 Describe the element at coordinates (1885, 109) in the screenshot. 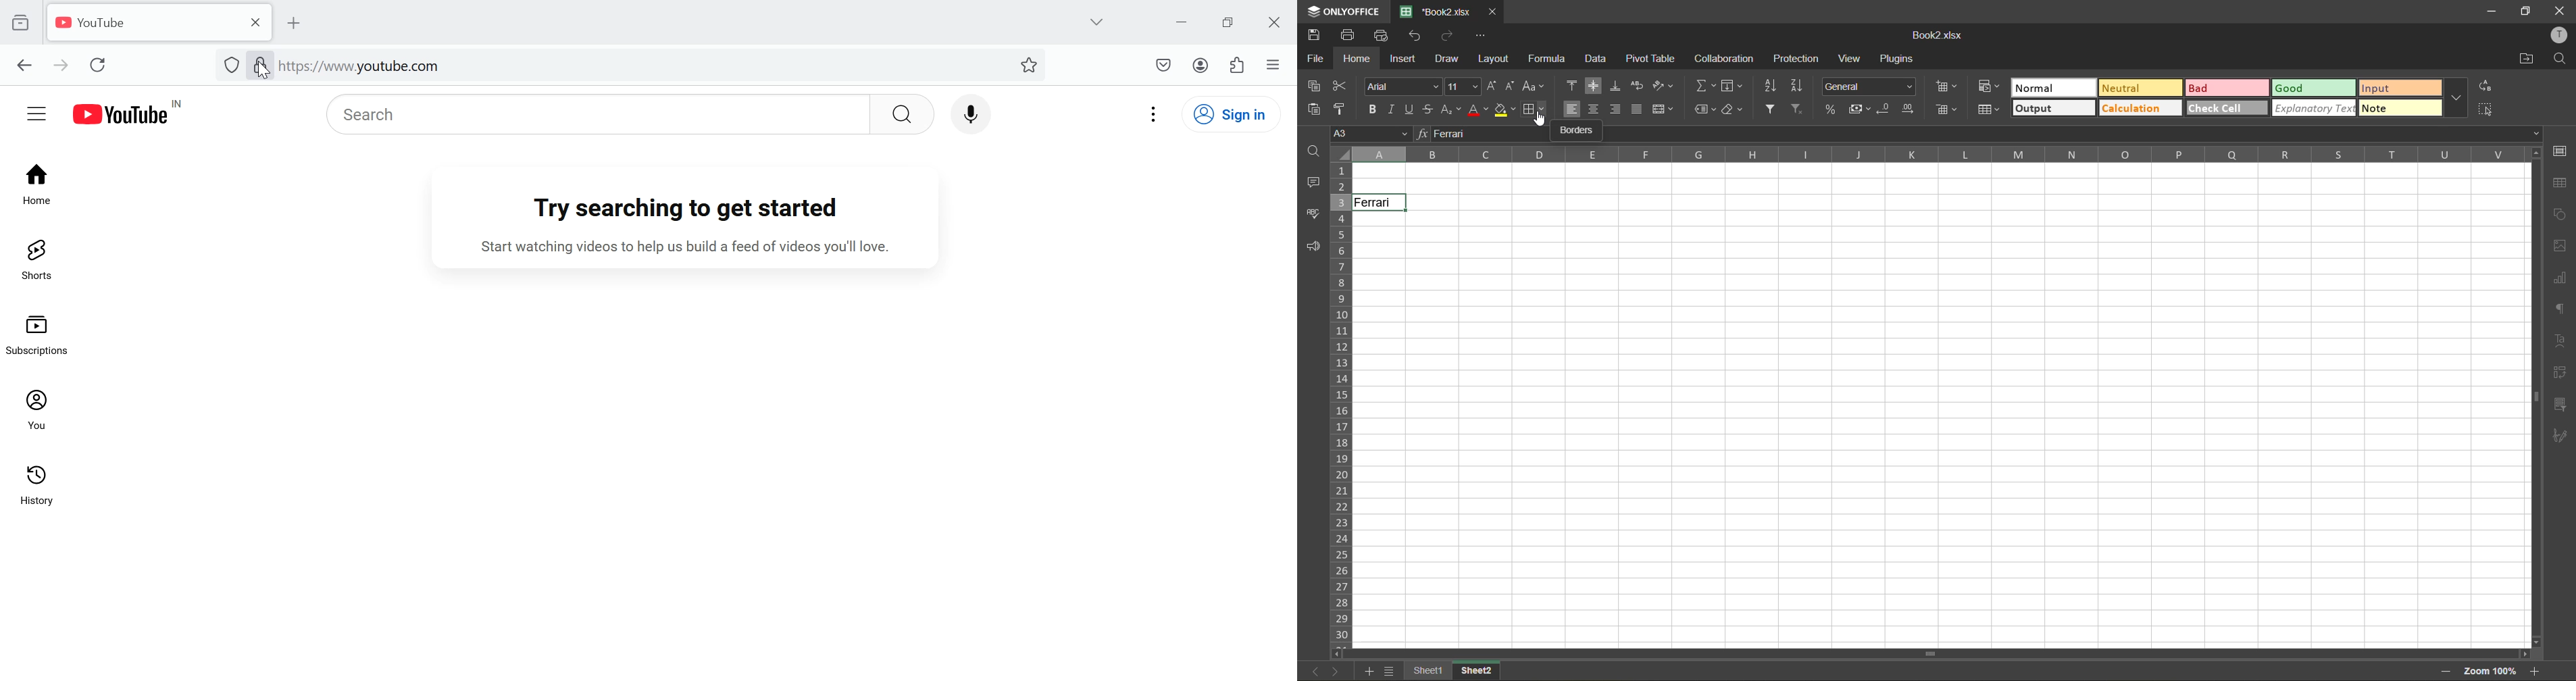

I see `decrease decimal` at that location.